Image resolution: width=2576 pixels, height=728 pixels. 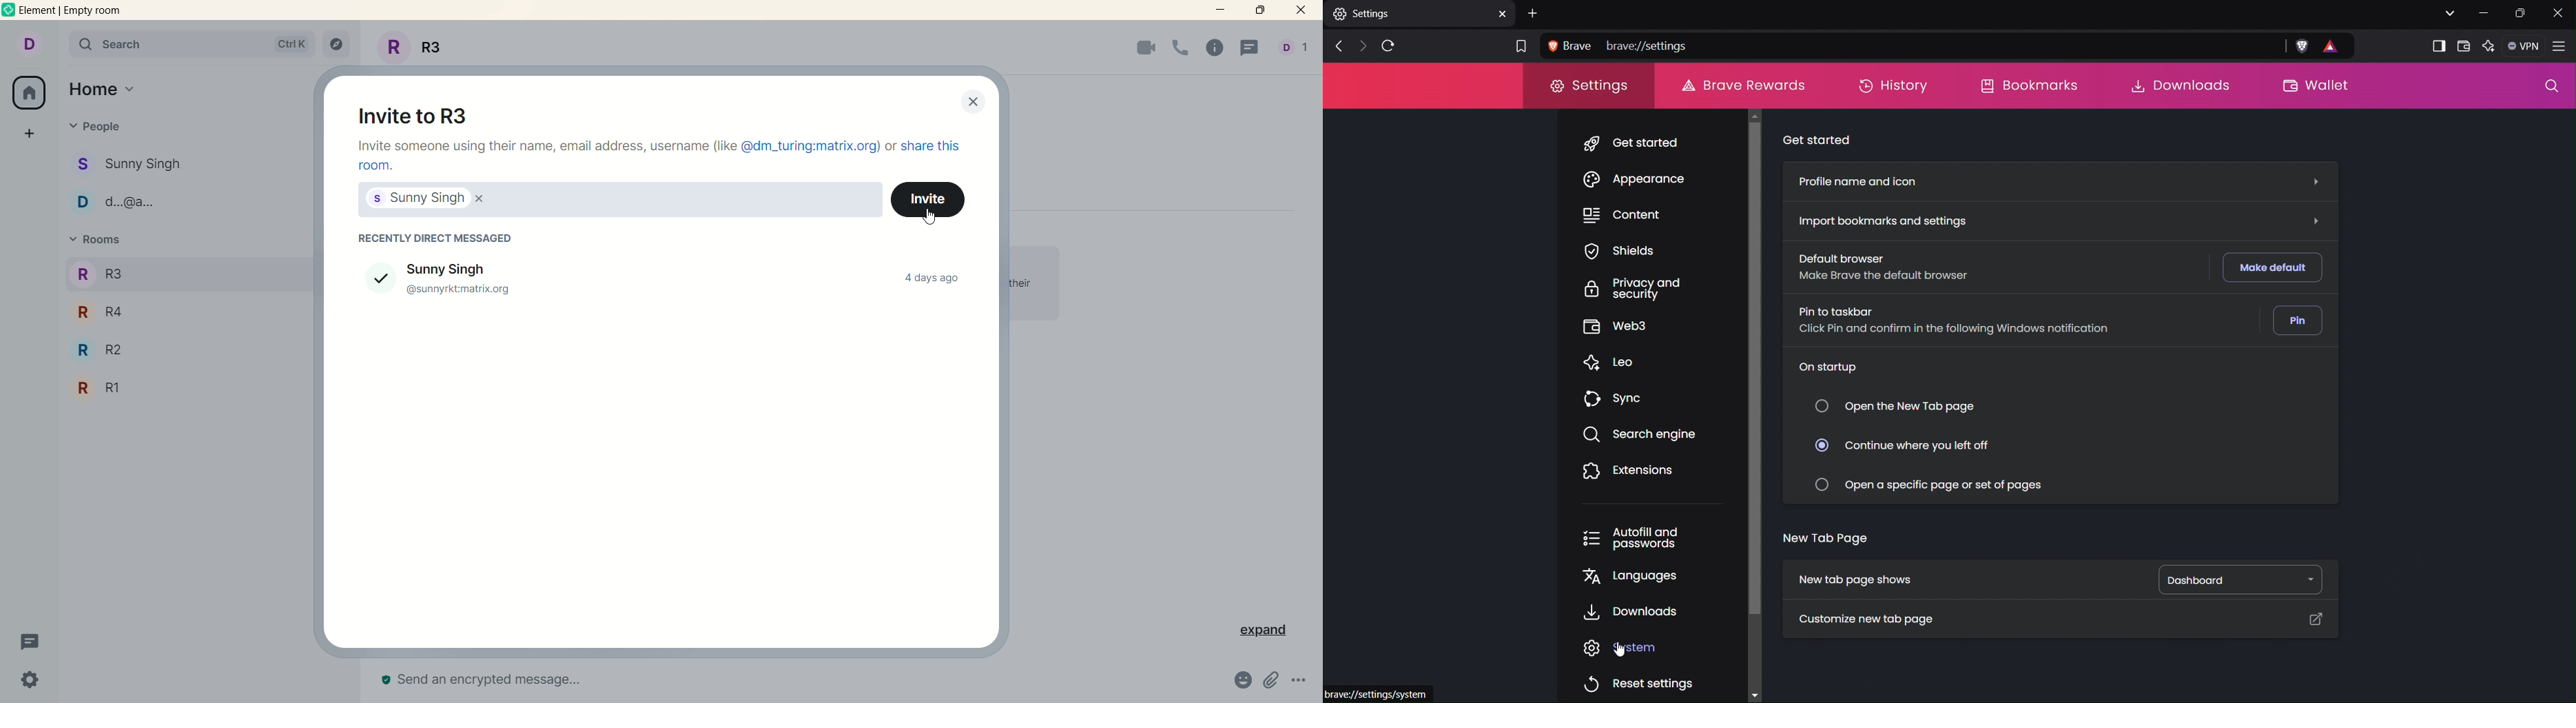 I want to click on expand, so click(x=1257, y=633).